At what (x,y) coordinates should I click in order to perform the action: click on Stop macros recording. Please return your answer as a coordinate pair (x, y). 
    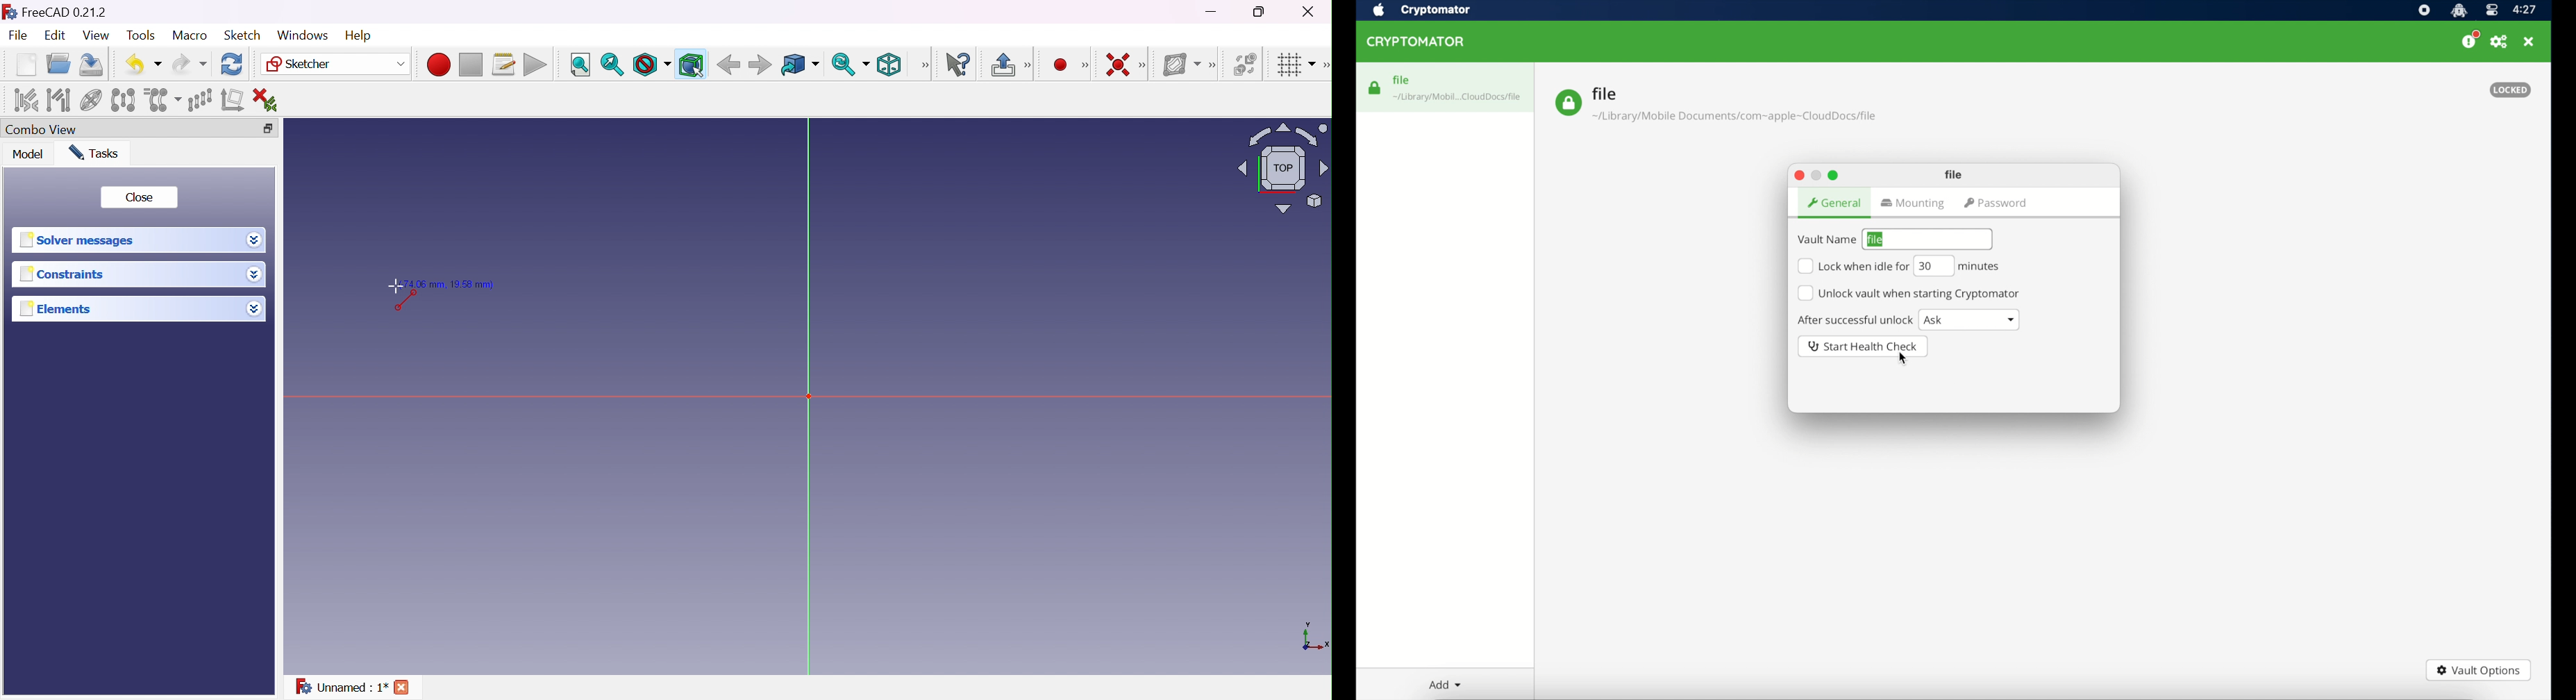
    Looking at the image, I should click on (470, 65).